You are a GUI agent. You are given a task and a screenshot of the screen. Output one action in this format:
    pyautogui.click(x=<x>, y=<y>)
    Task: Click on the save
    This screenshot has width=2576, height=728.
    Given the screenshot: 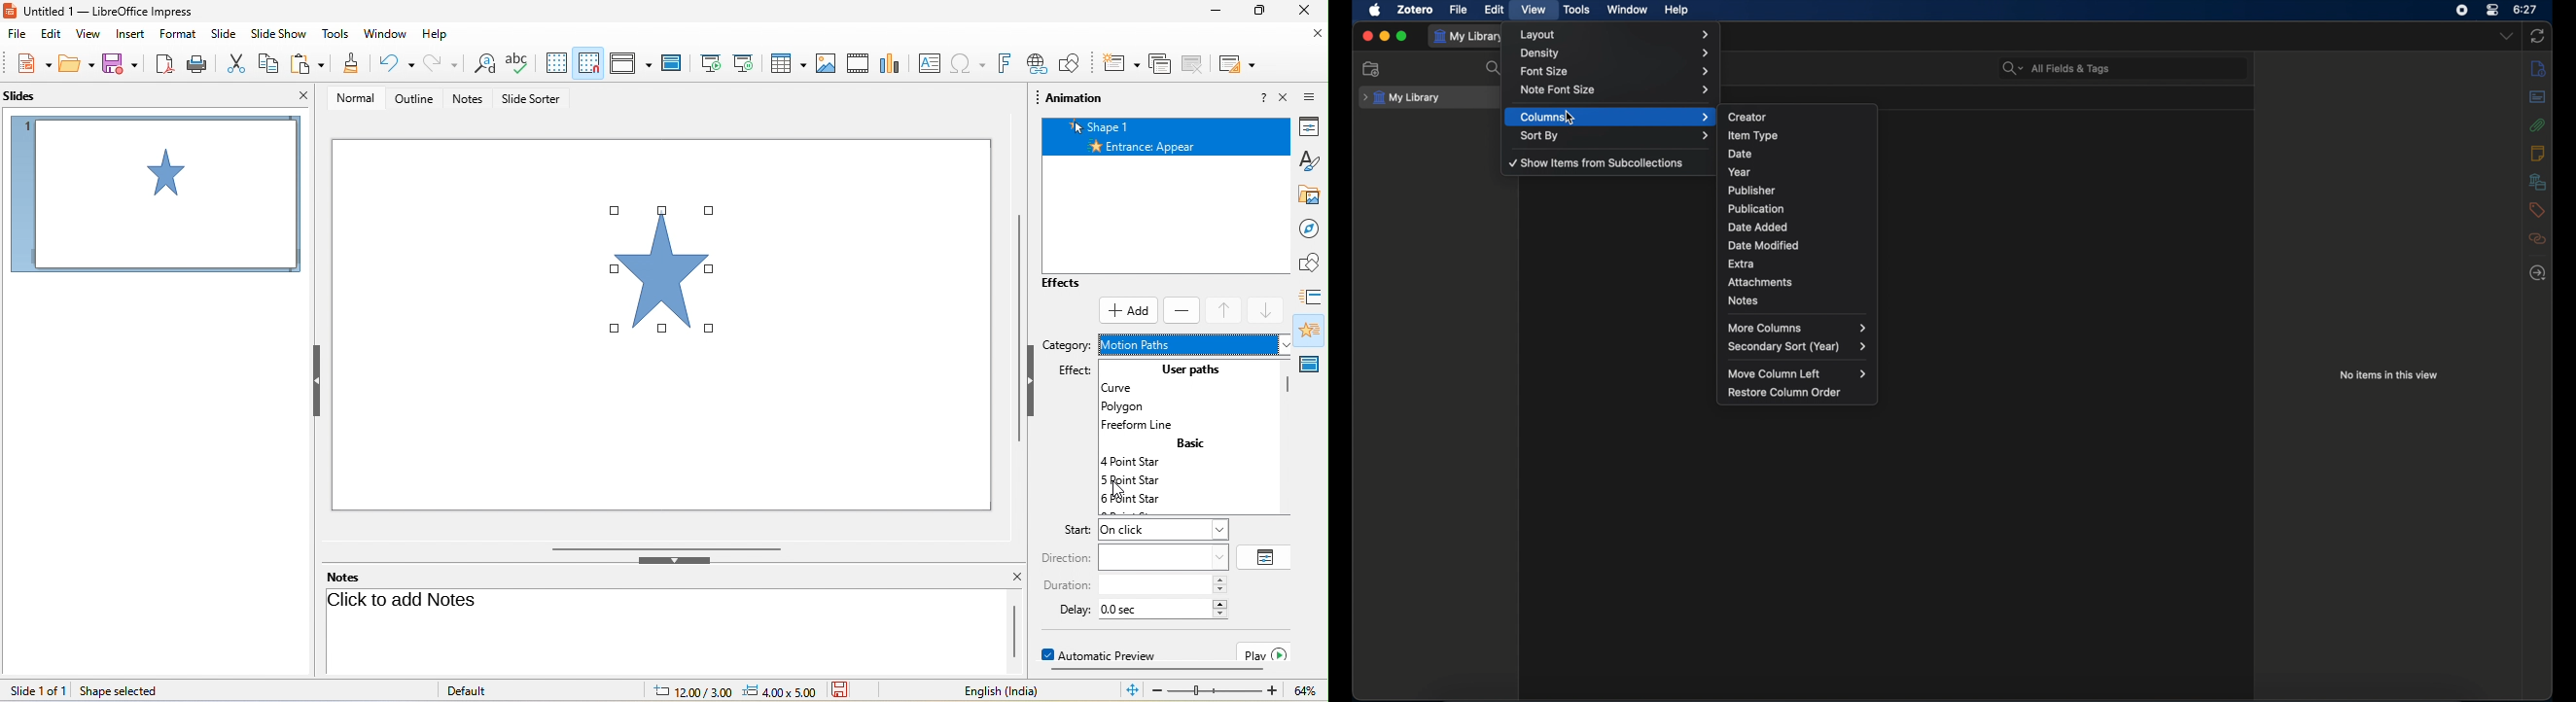 What is the action you would take?
    pyautogui.click(x=120, y=64)
    